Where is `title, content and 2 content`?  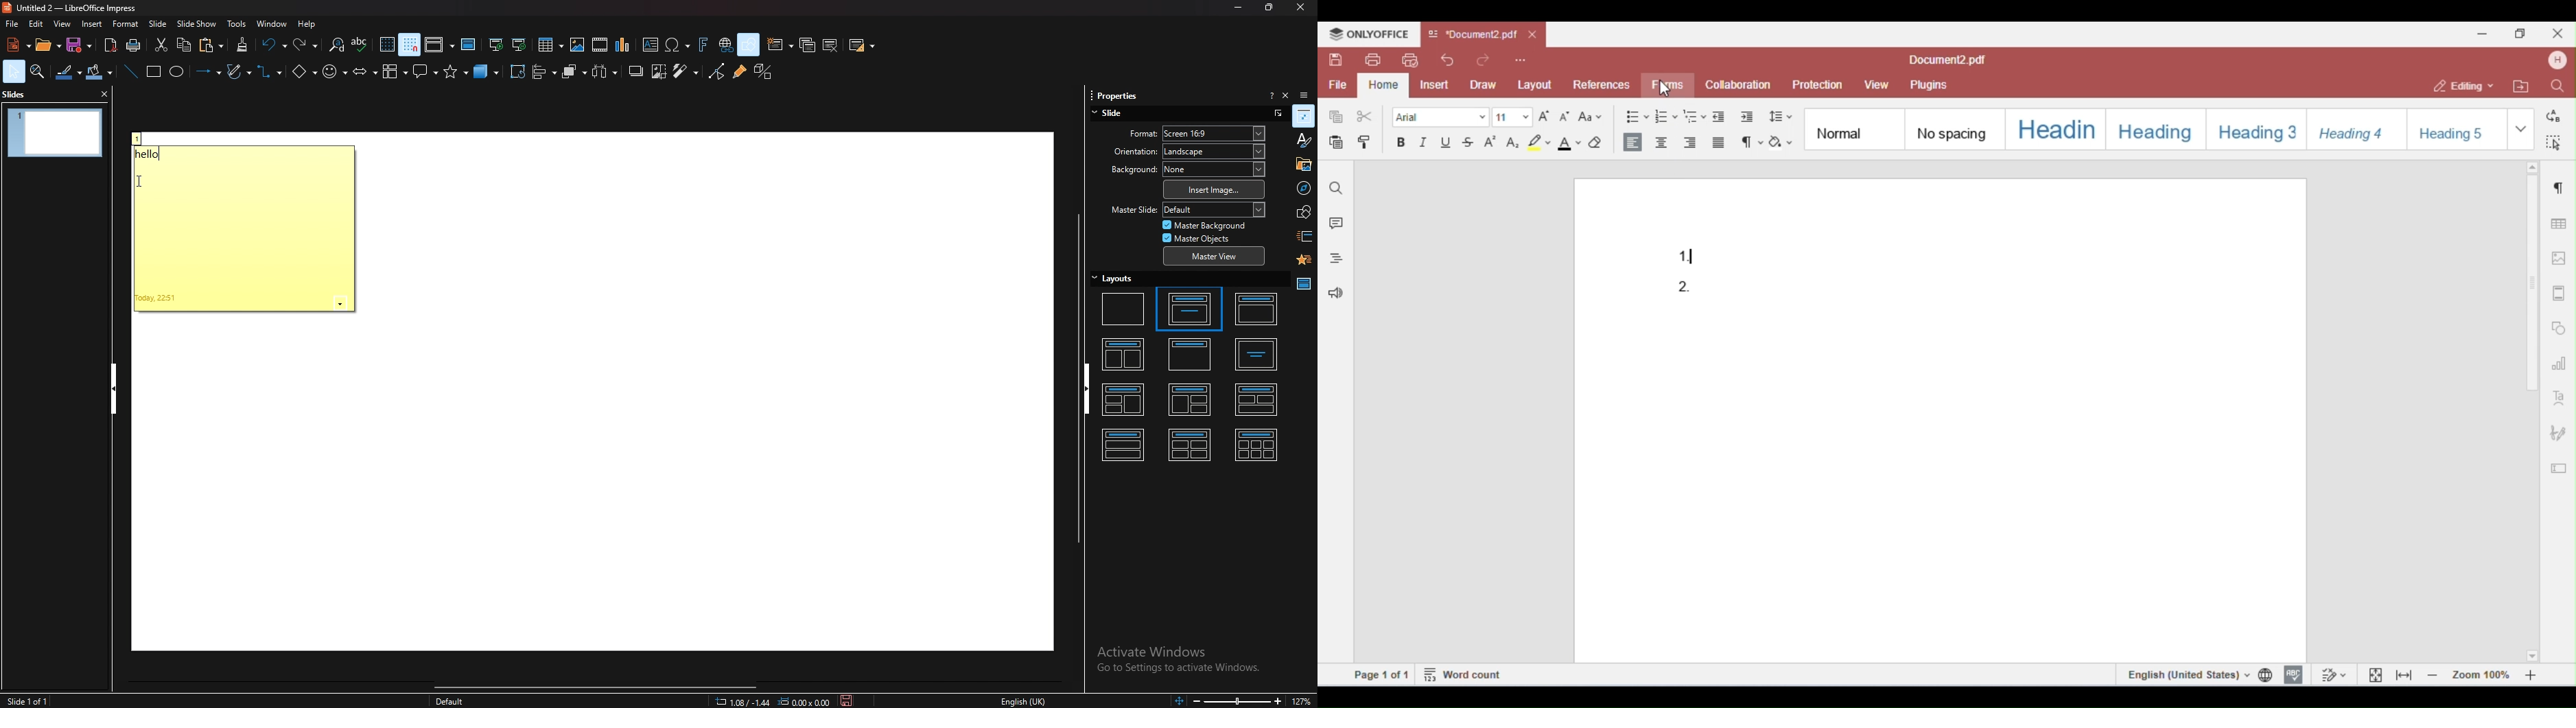 title, content and 2 content is located at coordinates (1190, 399).